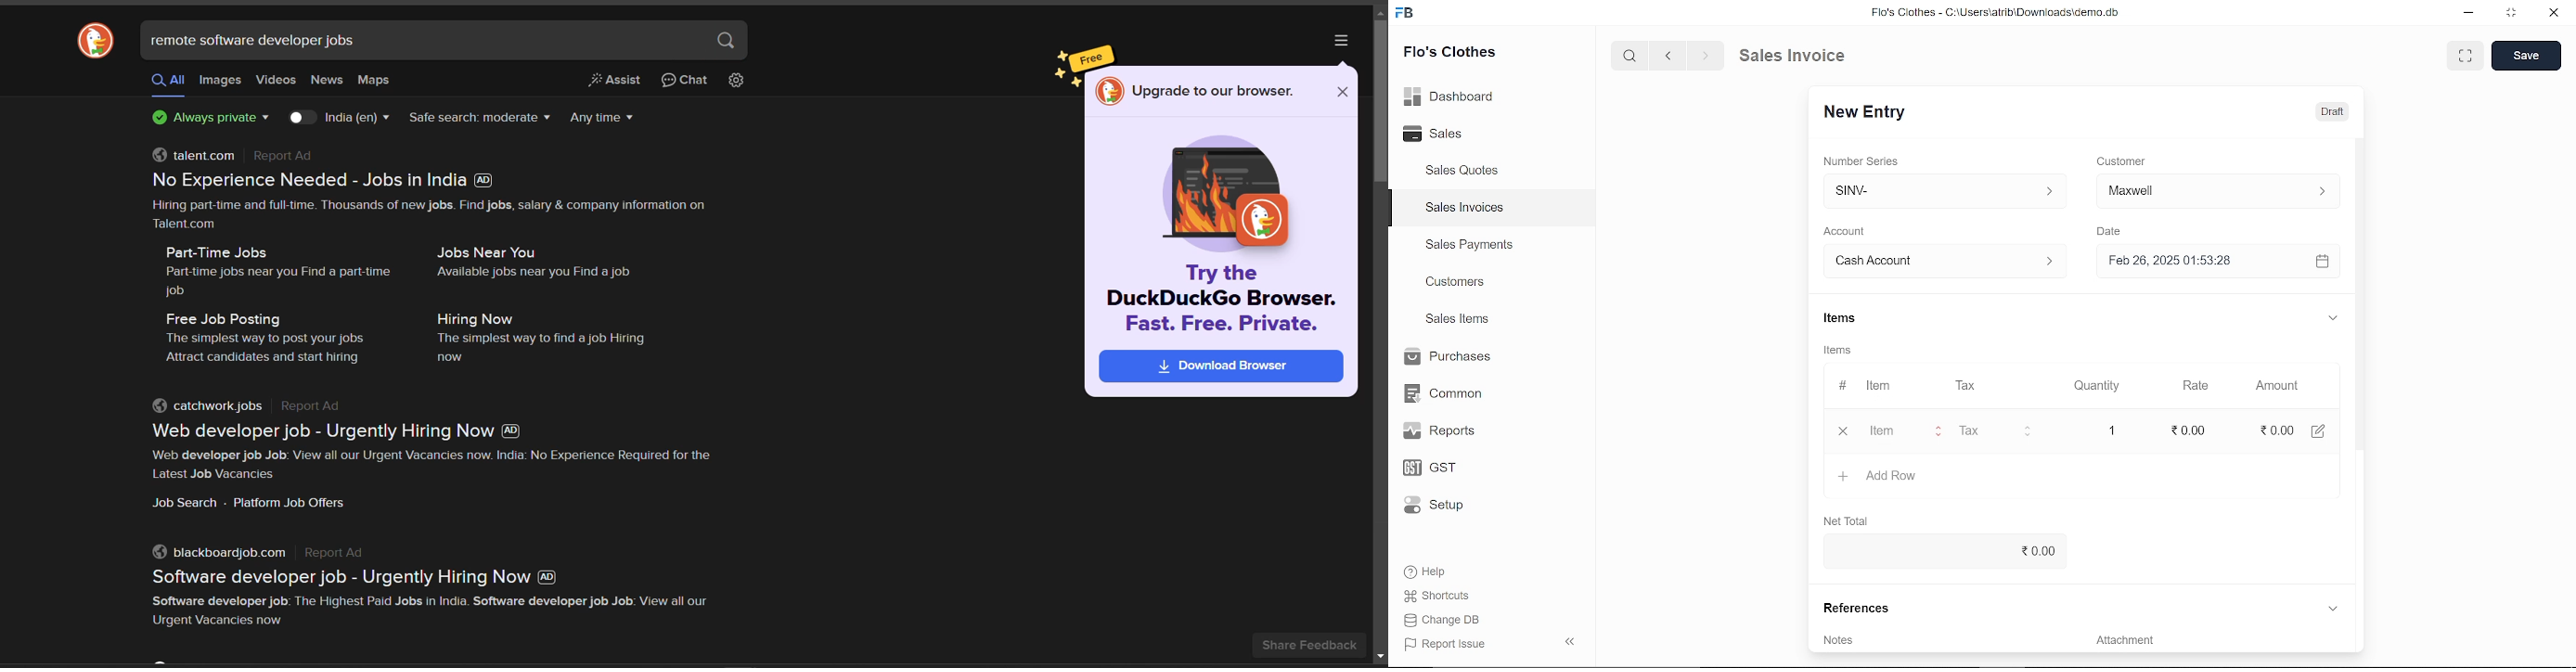  What do you see at coordinates (2361, 305) in the screenshot?
I see `vertical scrollbar` at bounding box center [2361, 305].